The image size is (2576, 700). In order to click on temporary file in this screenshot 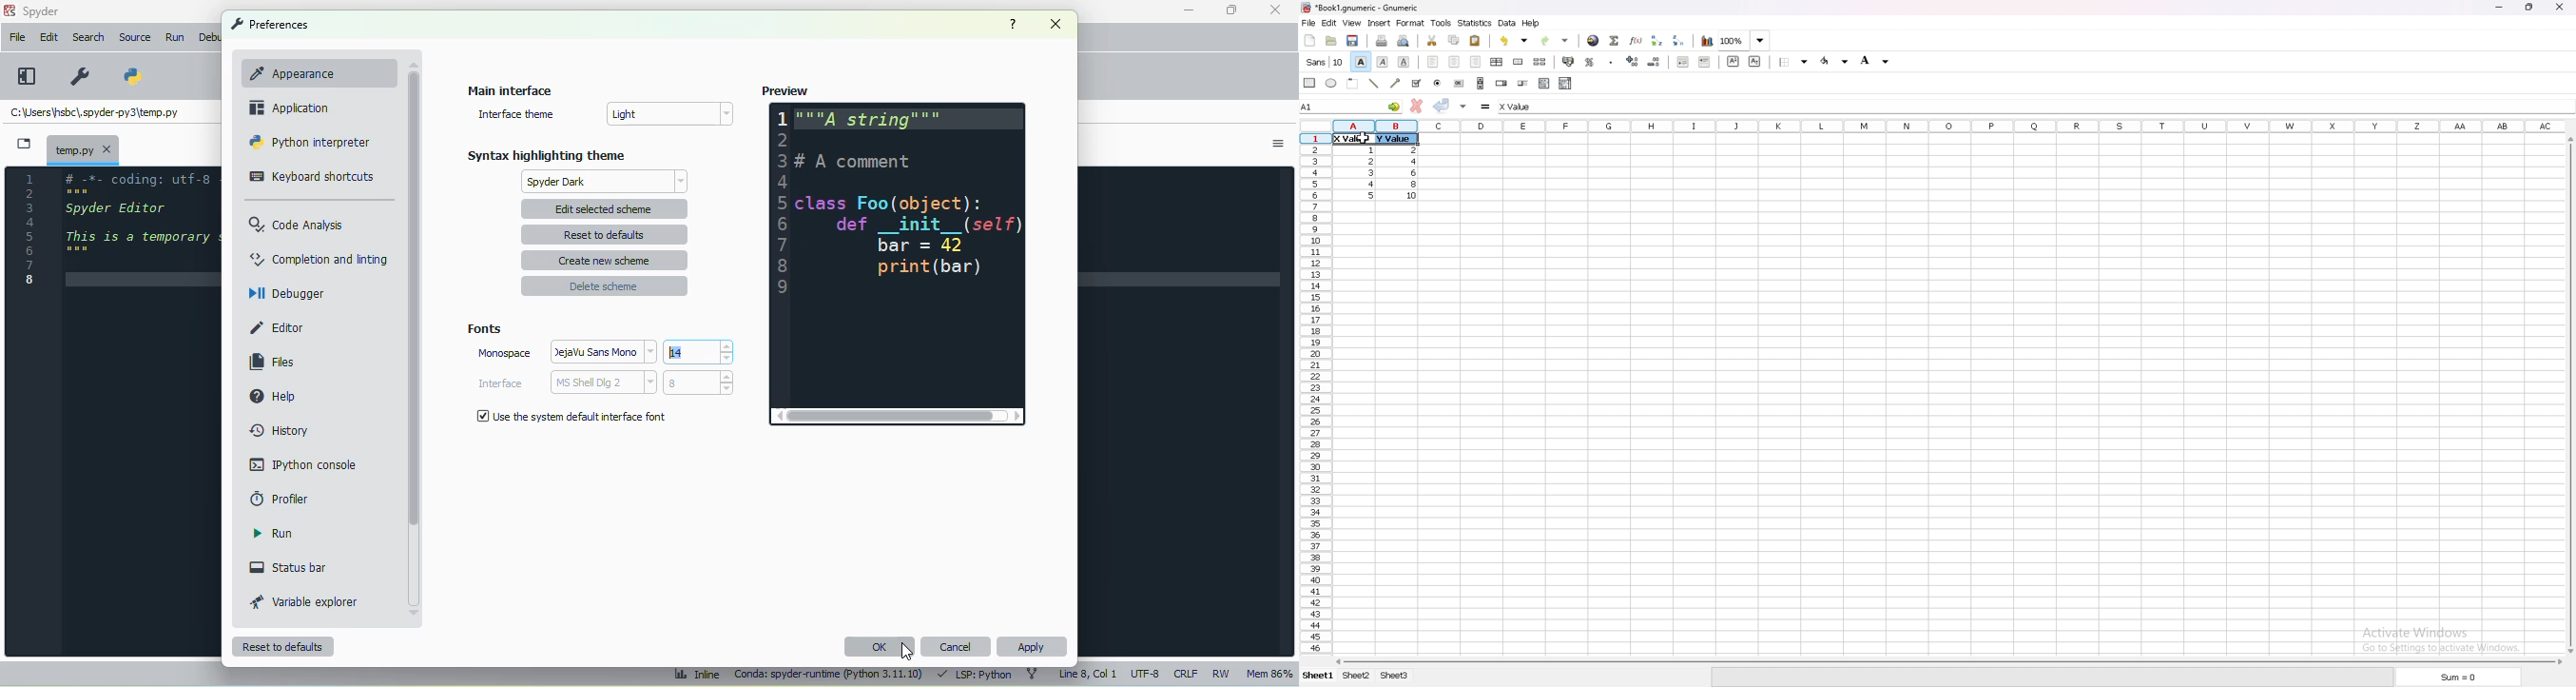, I will do `click(83, 148)`.